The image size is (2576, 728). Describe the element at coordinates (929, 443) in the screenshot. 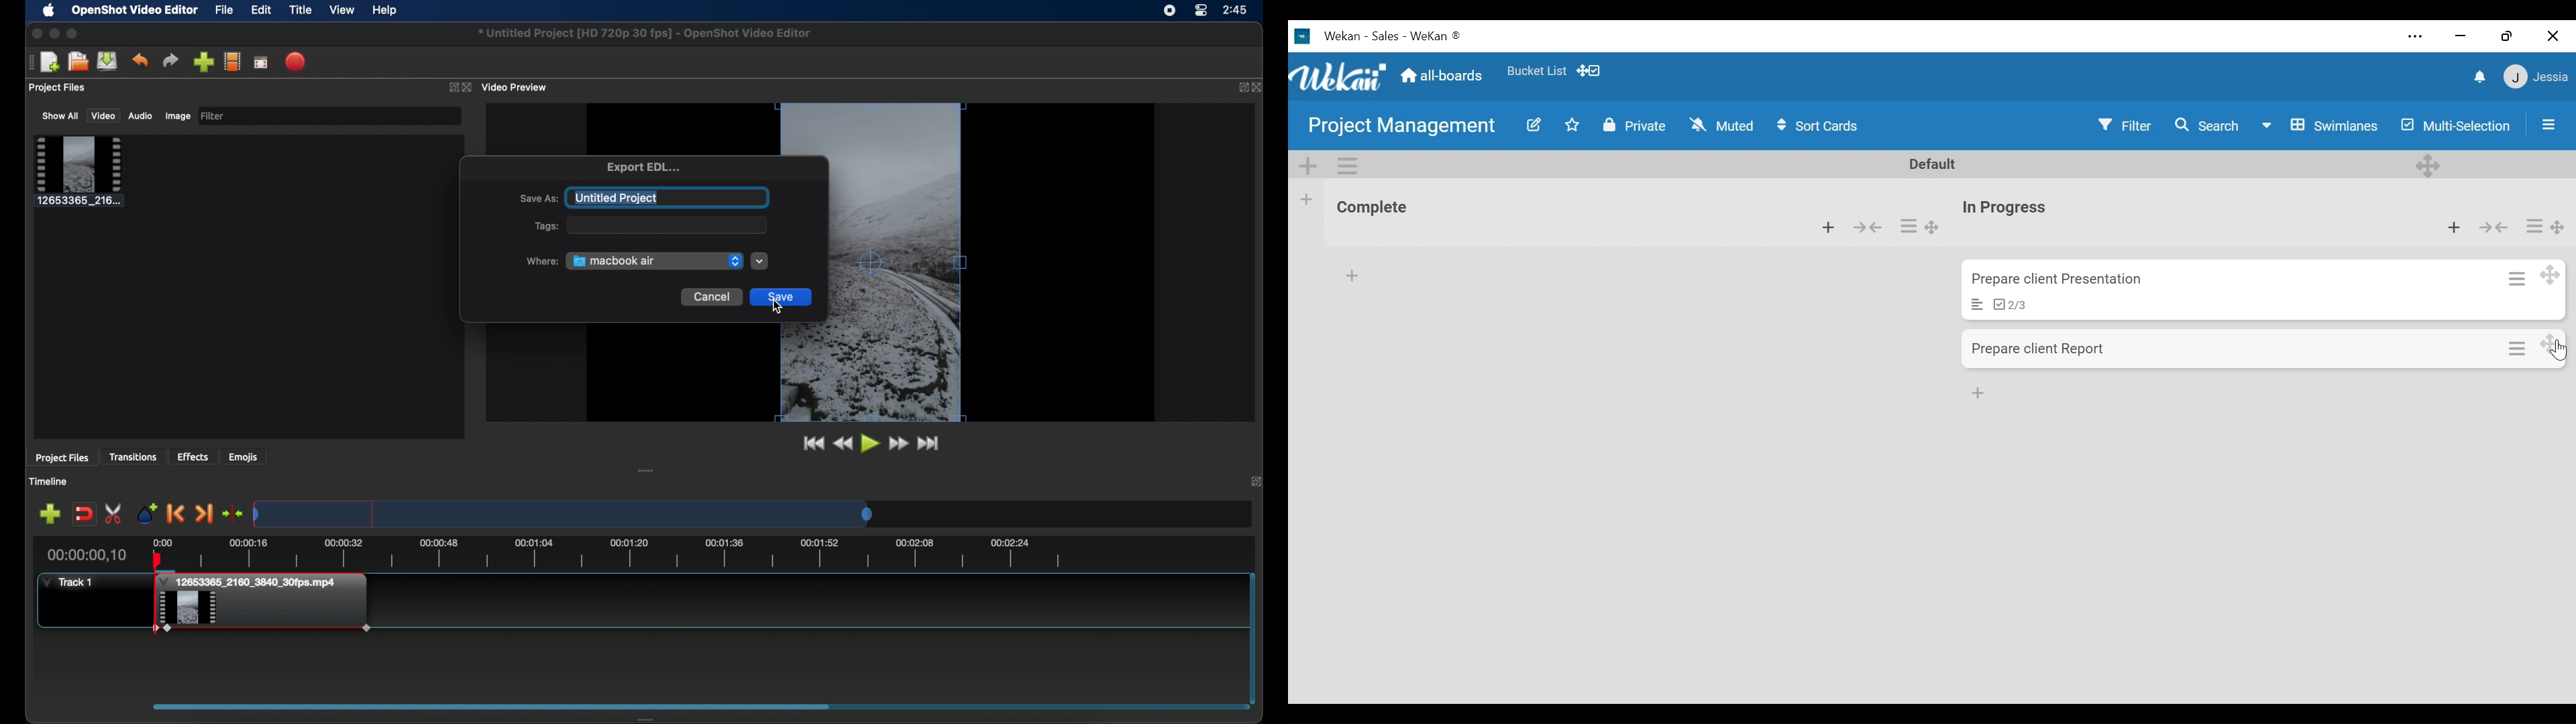

I see `jump to end` at that location.